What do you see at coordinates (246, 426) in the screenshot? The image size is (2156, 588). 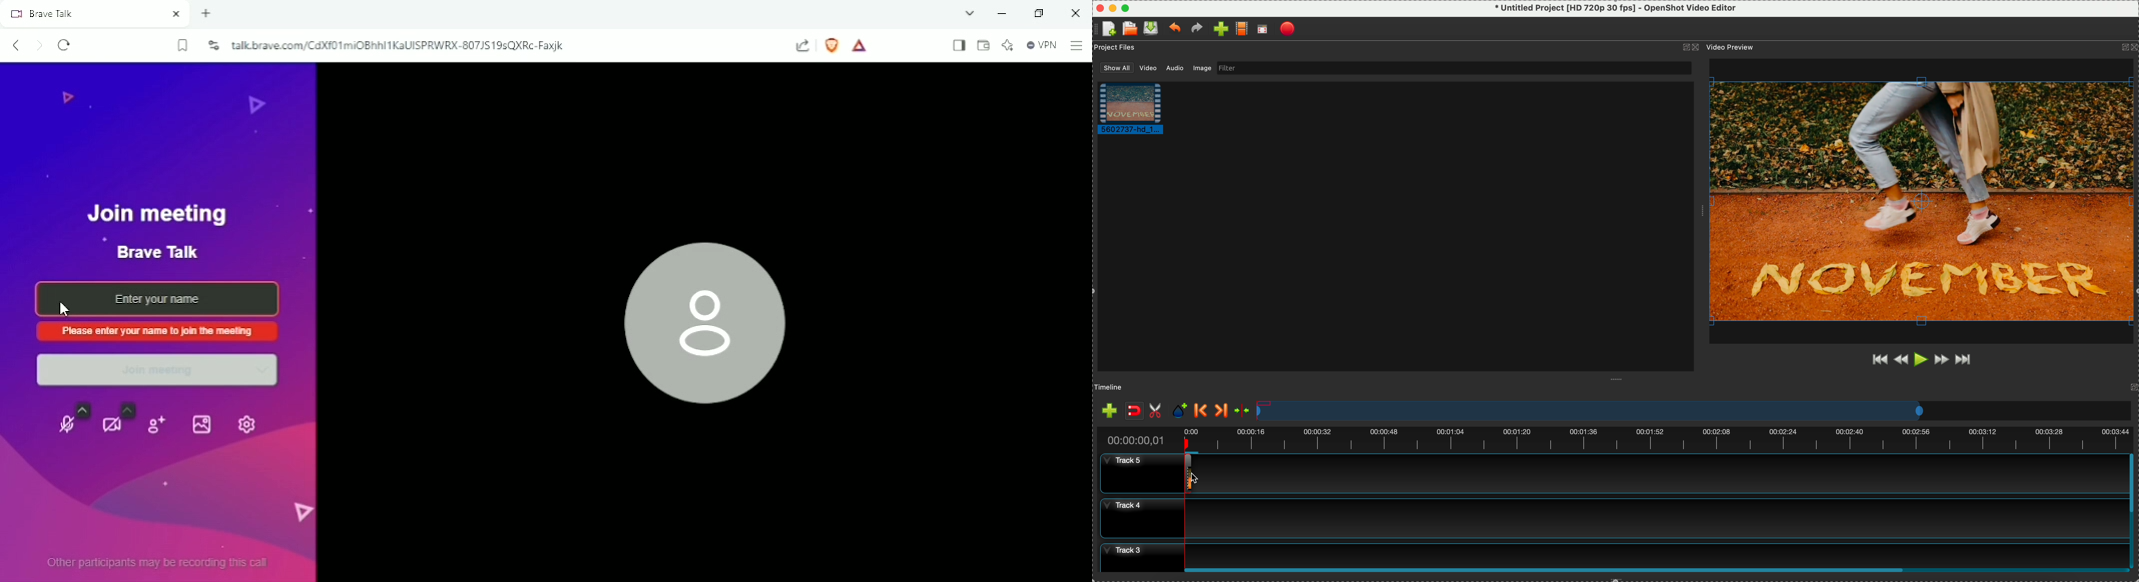 I see `Settings` at bounding box center [246, 426].